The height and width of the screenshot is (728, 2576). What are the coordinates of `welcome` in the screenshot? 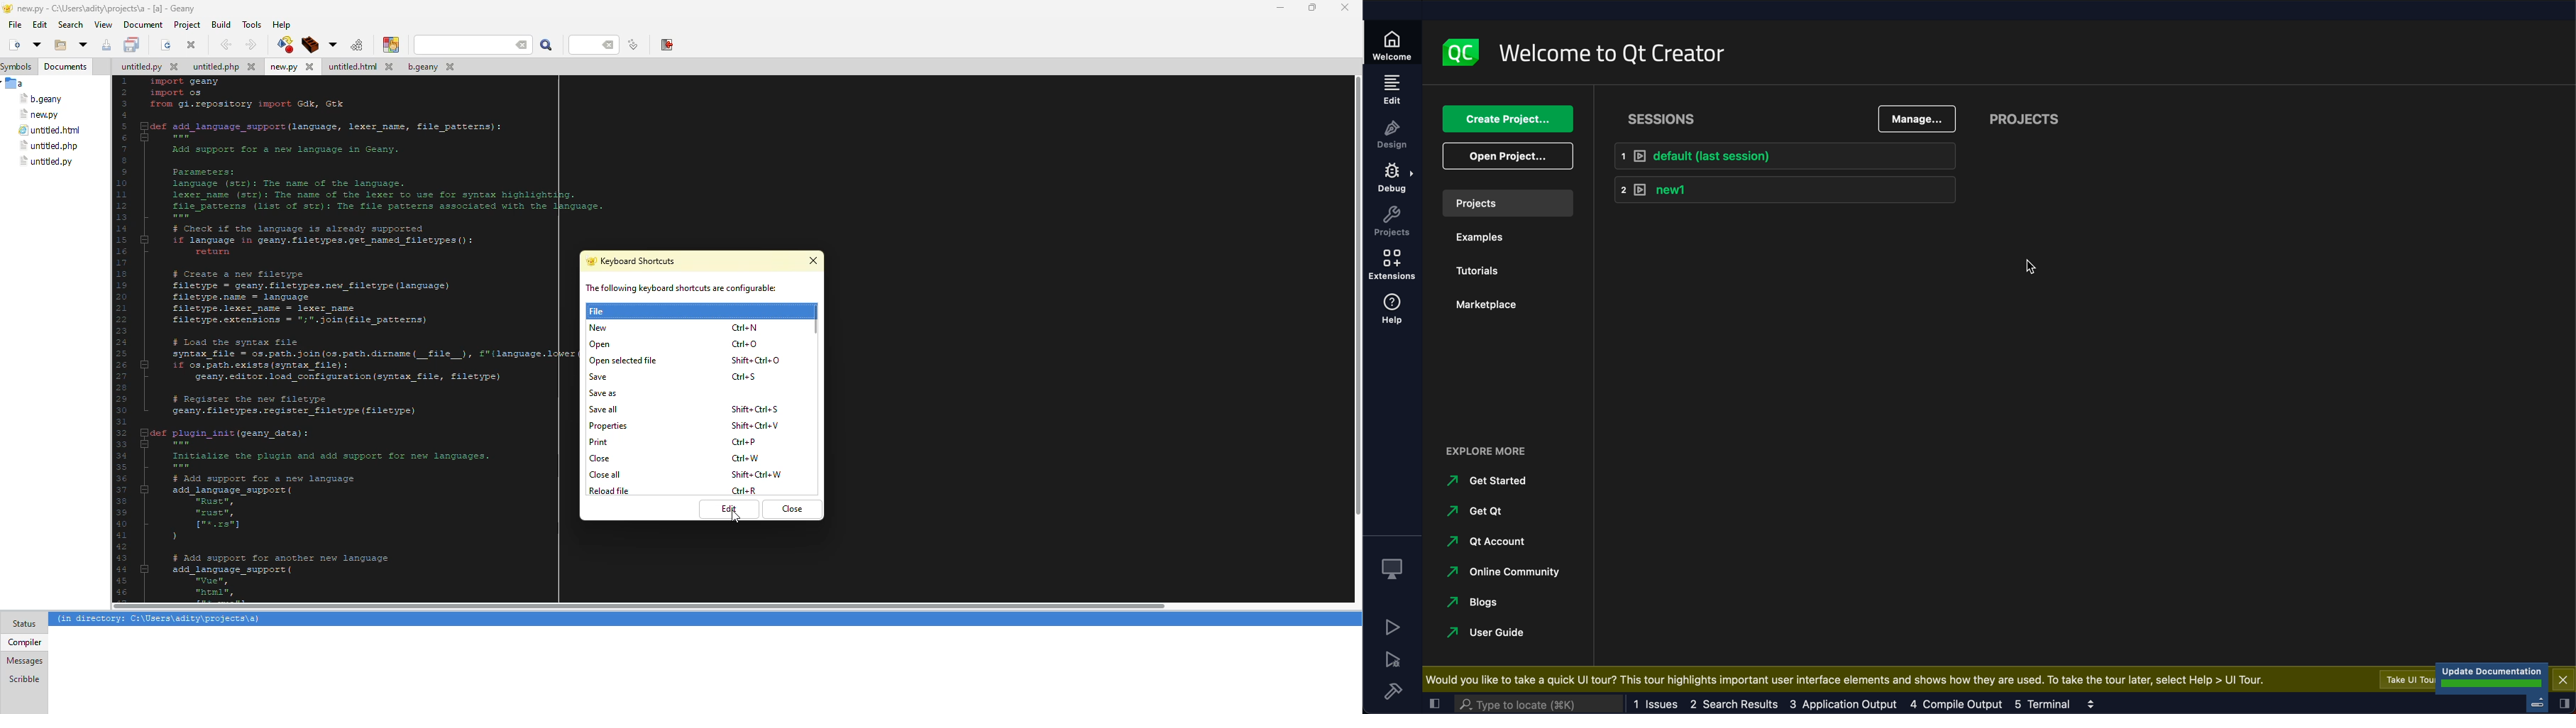 It's located at (1394, 44).